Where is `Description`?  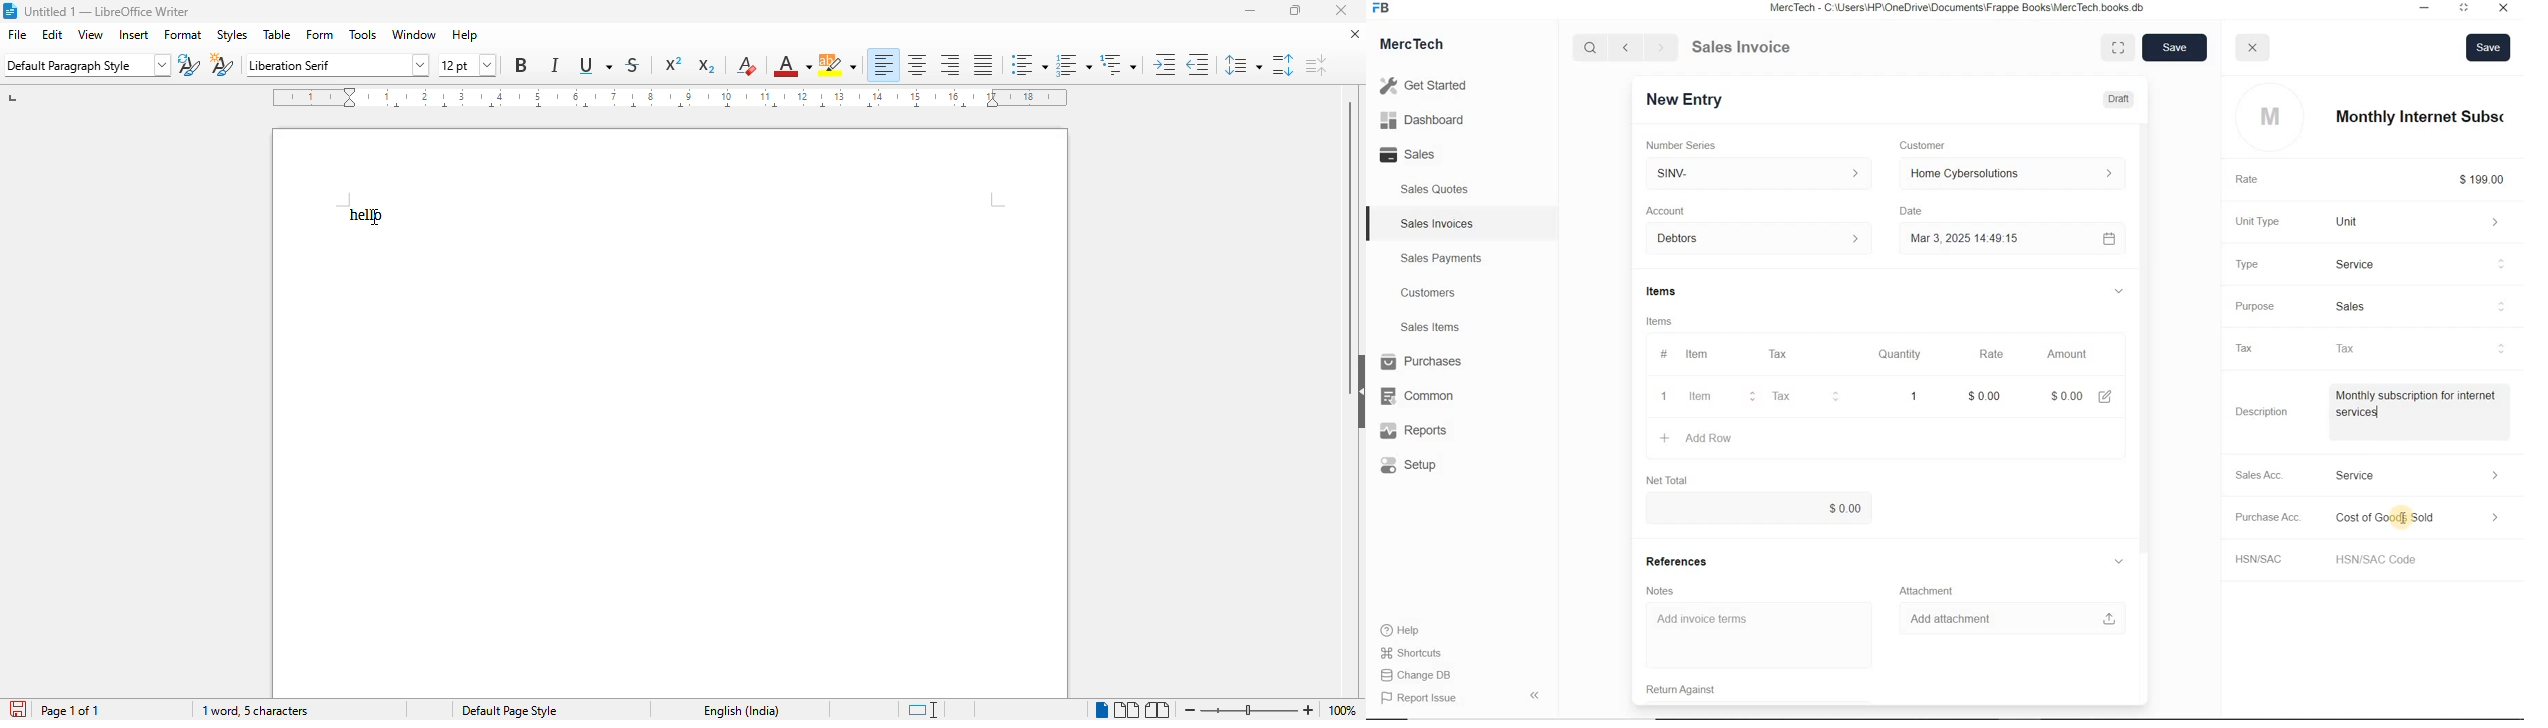 Description is located at coordinates (2256, 412).